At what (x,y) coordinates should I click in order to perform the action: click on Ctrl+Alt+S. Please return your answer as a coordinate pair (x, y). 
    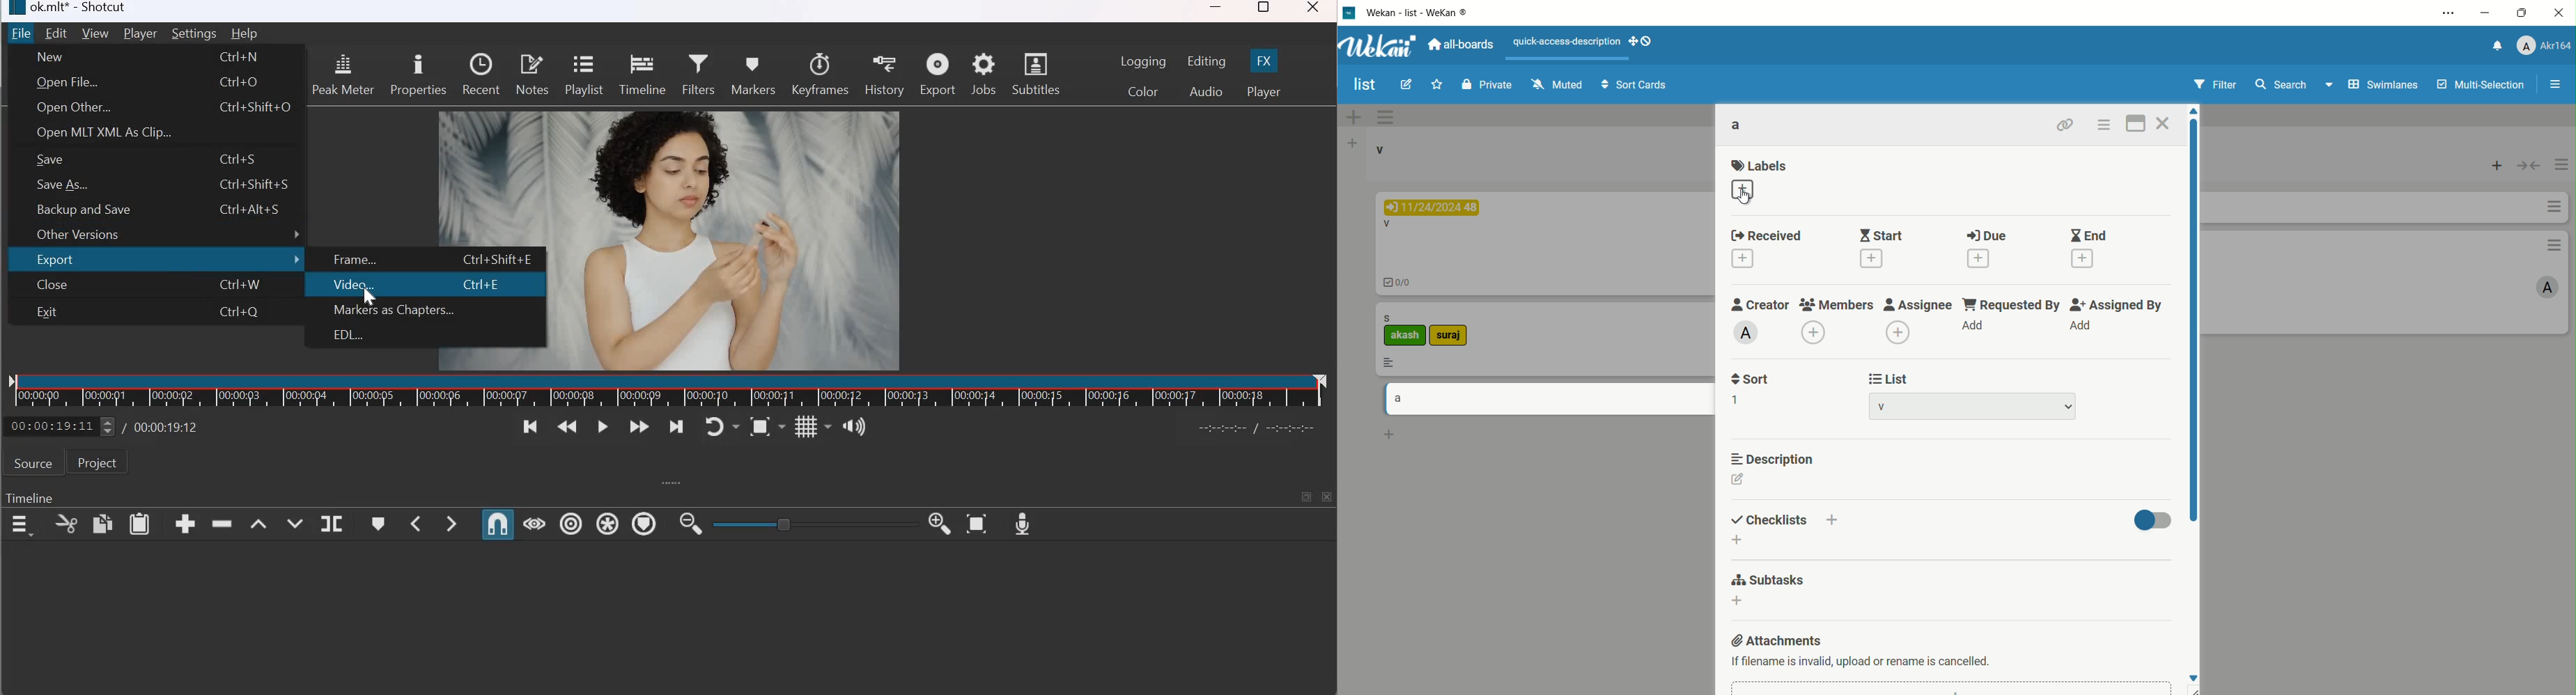
    Looking at the image, I should click on (255, 210).